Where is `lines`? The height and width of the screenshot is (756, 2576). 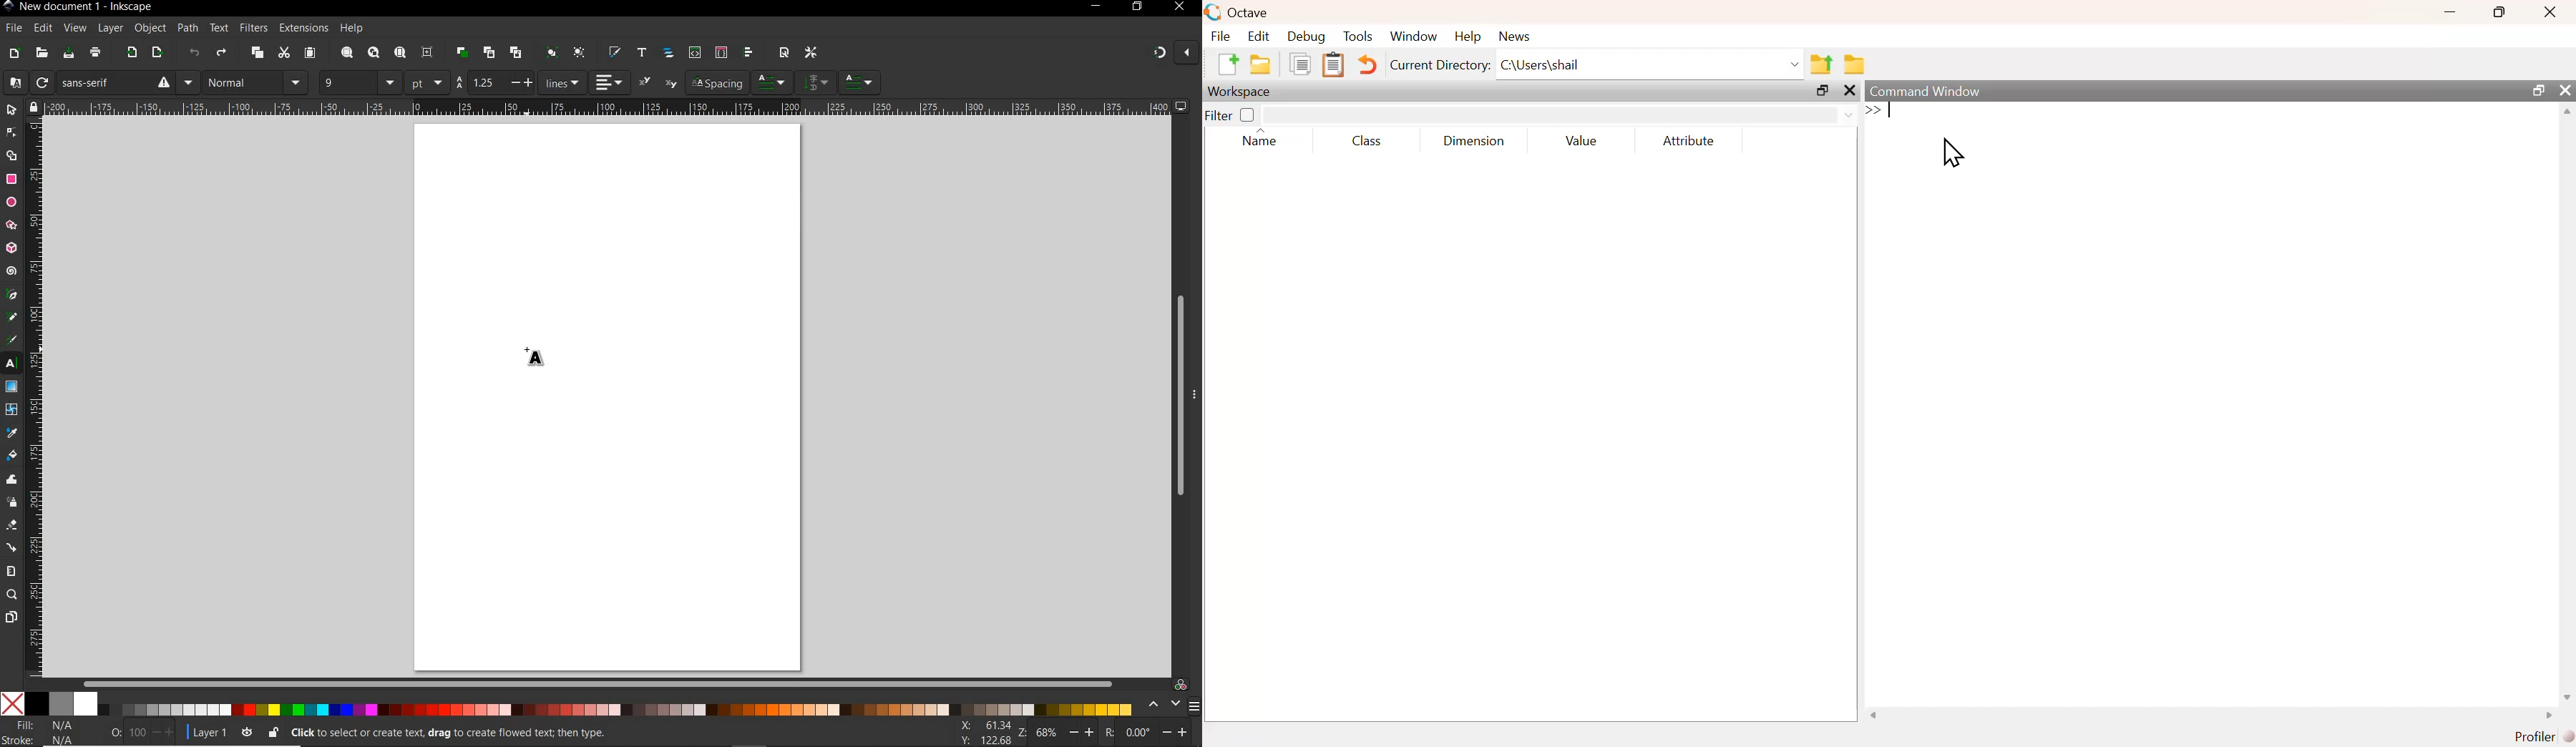 lines is located at coordinates (562, 82).